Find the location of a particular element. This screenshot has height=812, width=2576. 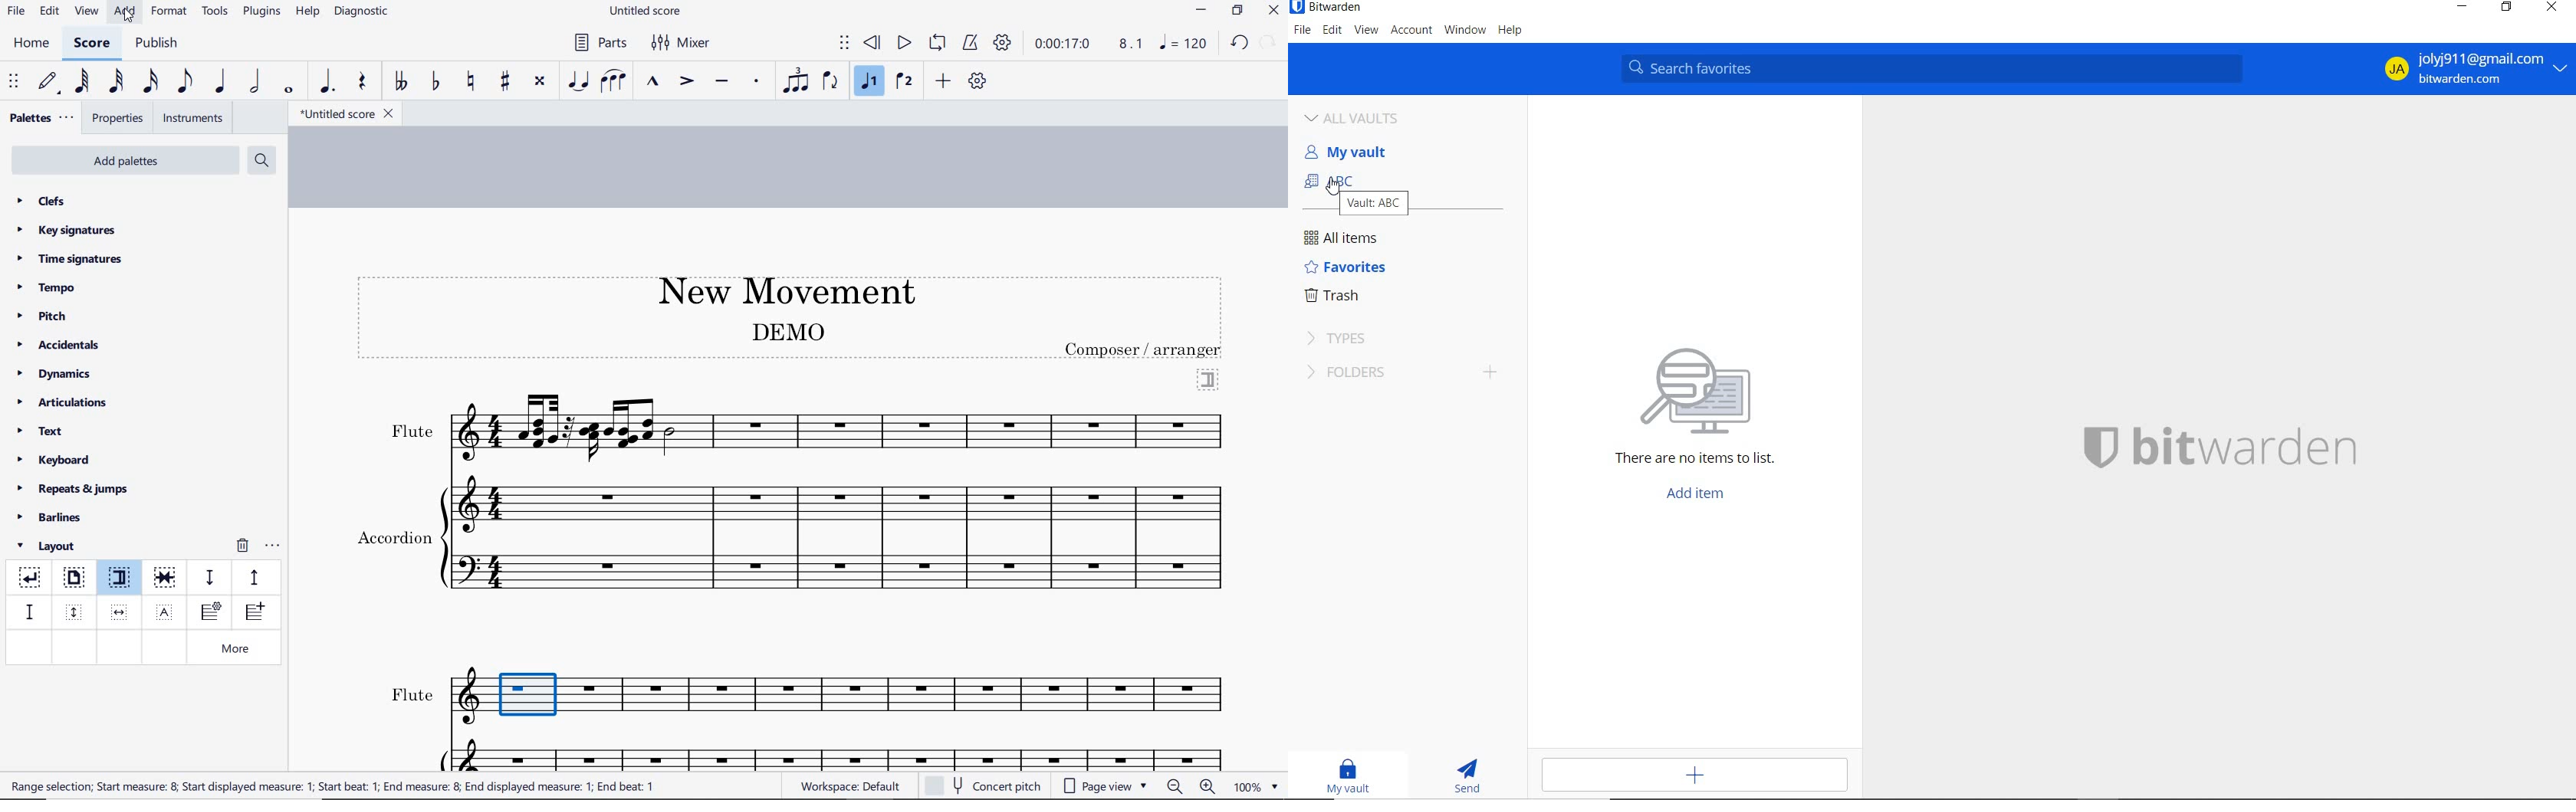

MINIMIZE is located at coordinates (2460, 8).